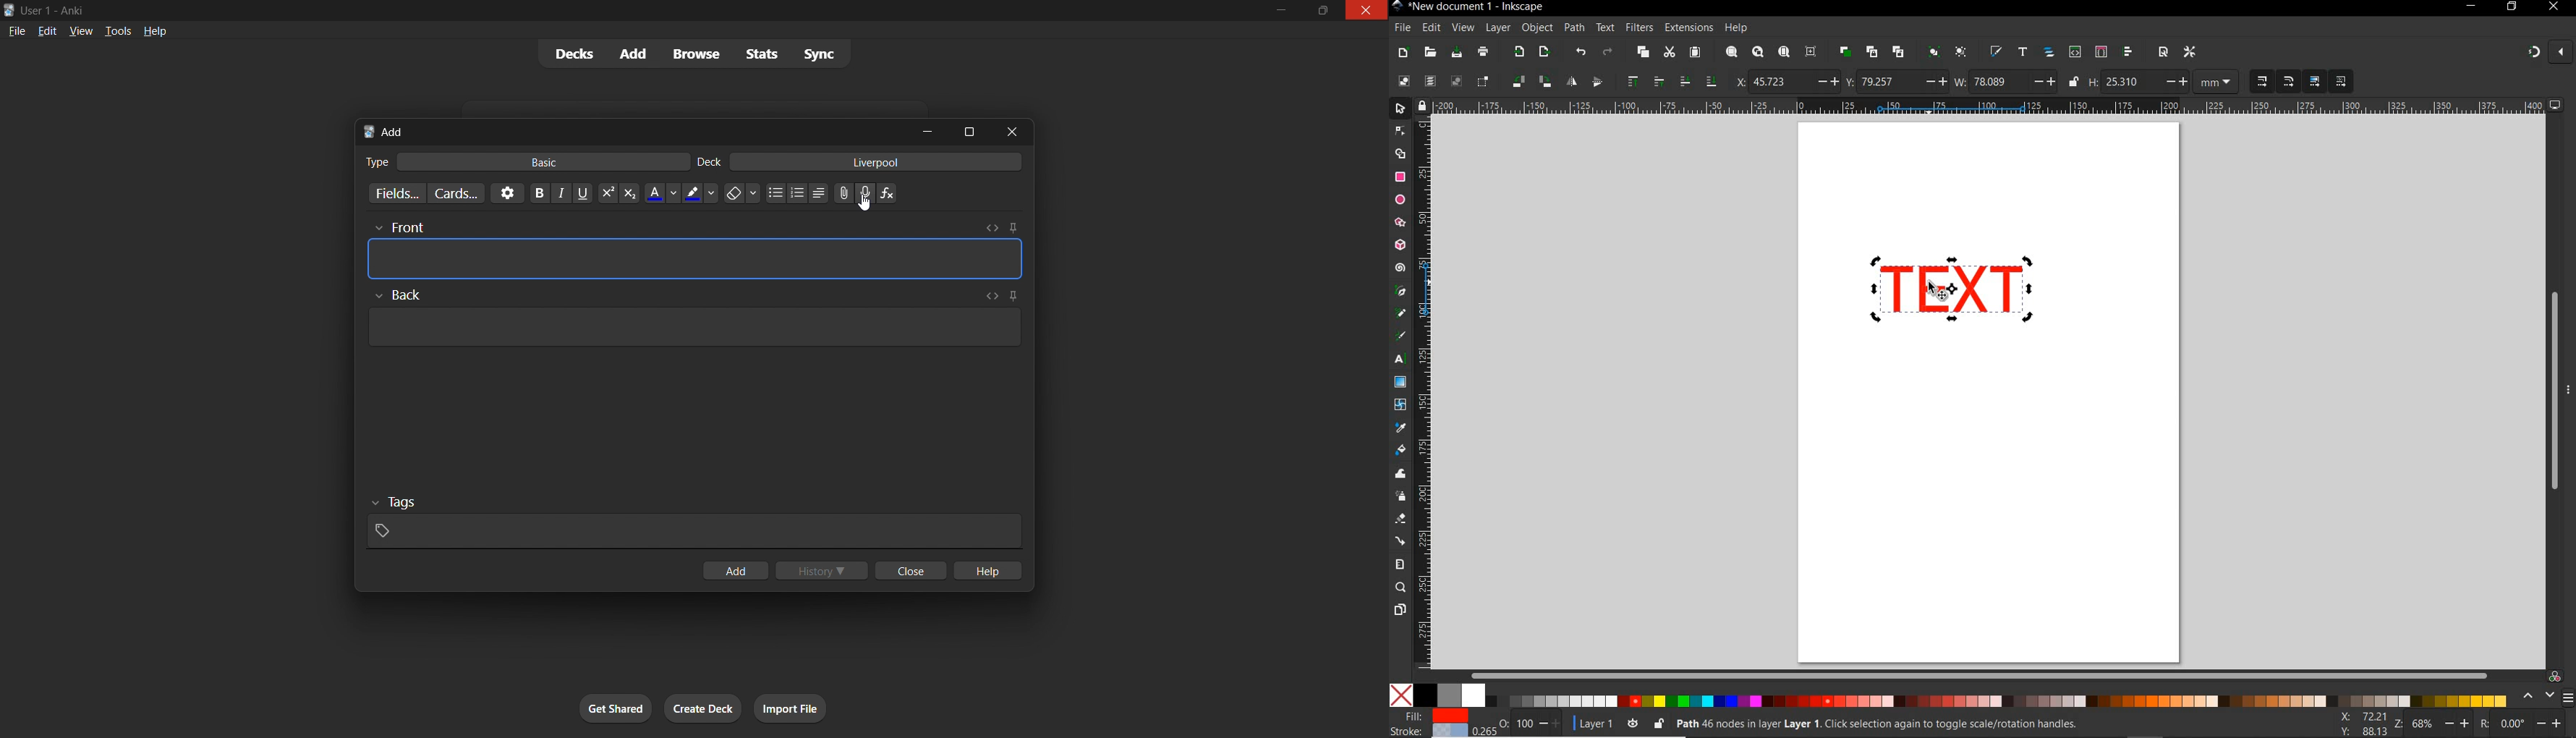 This screenshot has width=2576, height=756. What do you see at coordinates (1575, 30) in the screenshot?
I see `PATH` at bounding box center [1575, 30].